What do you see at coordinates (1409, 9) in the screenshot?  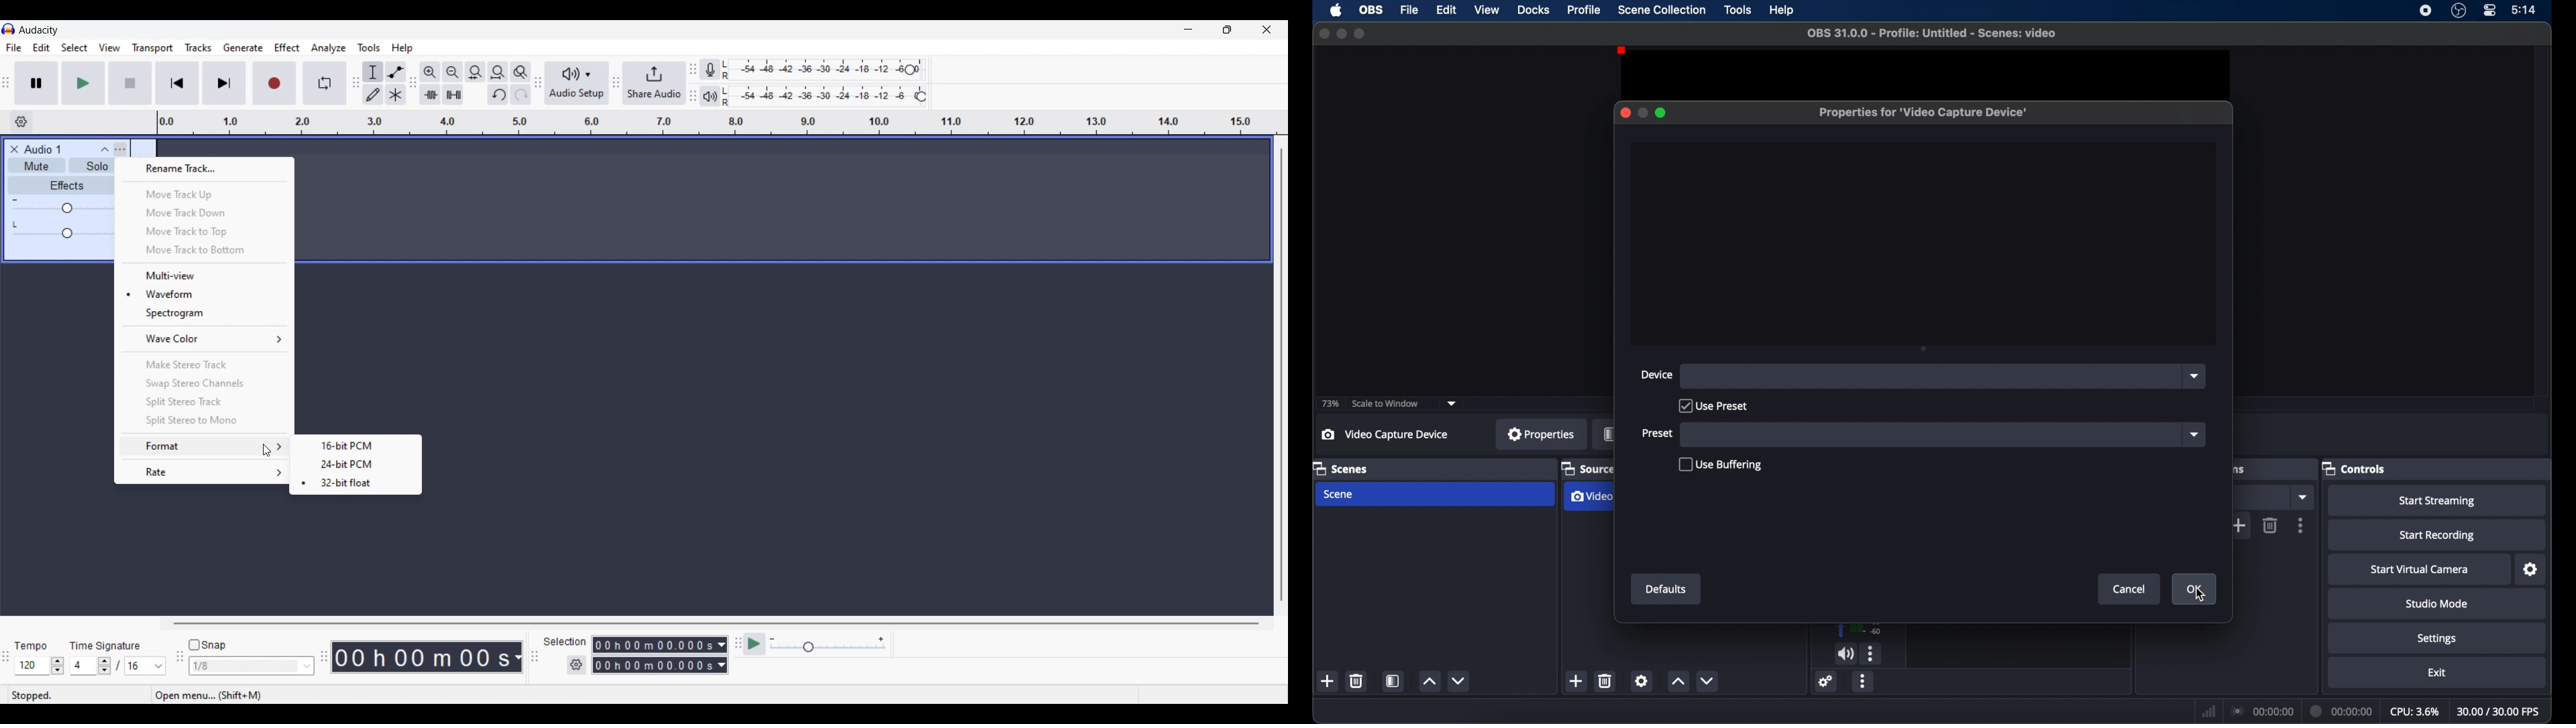 I see `file` at bounding box center [1409, 9].